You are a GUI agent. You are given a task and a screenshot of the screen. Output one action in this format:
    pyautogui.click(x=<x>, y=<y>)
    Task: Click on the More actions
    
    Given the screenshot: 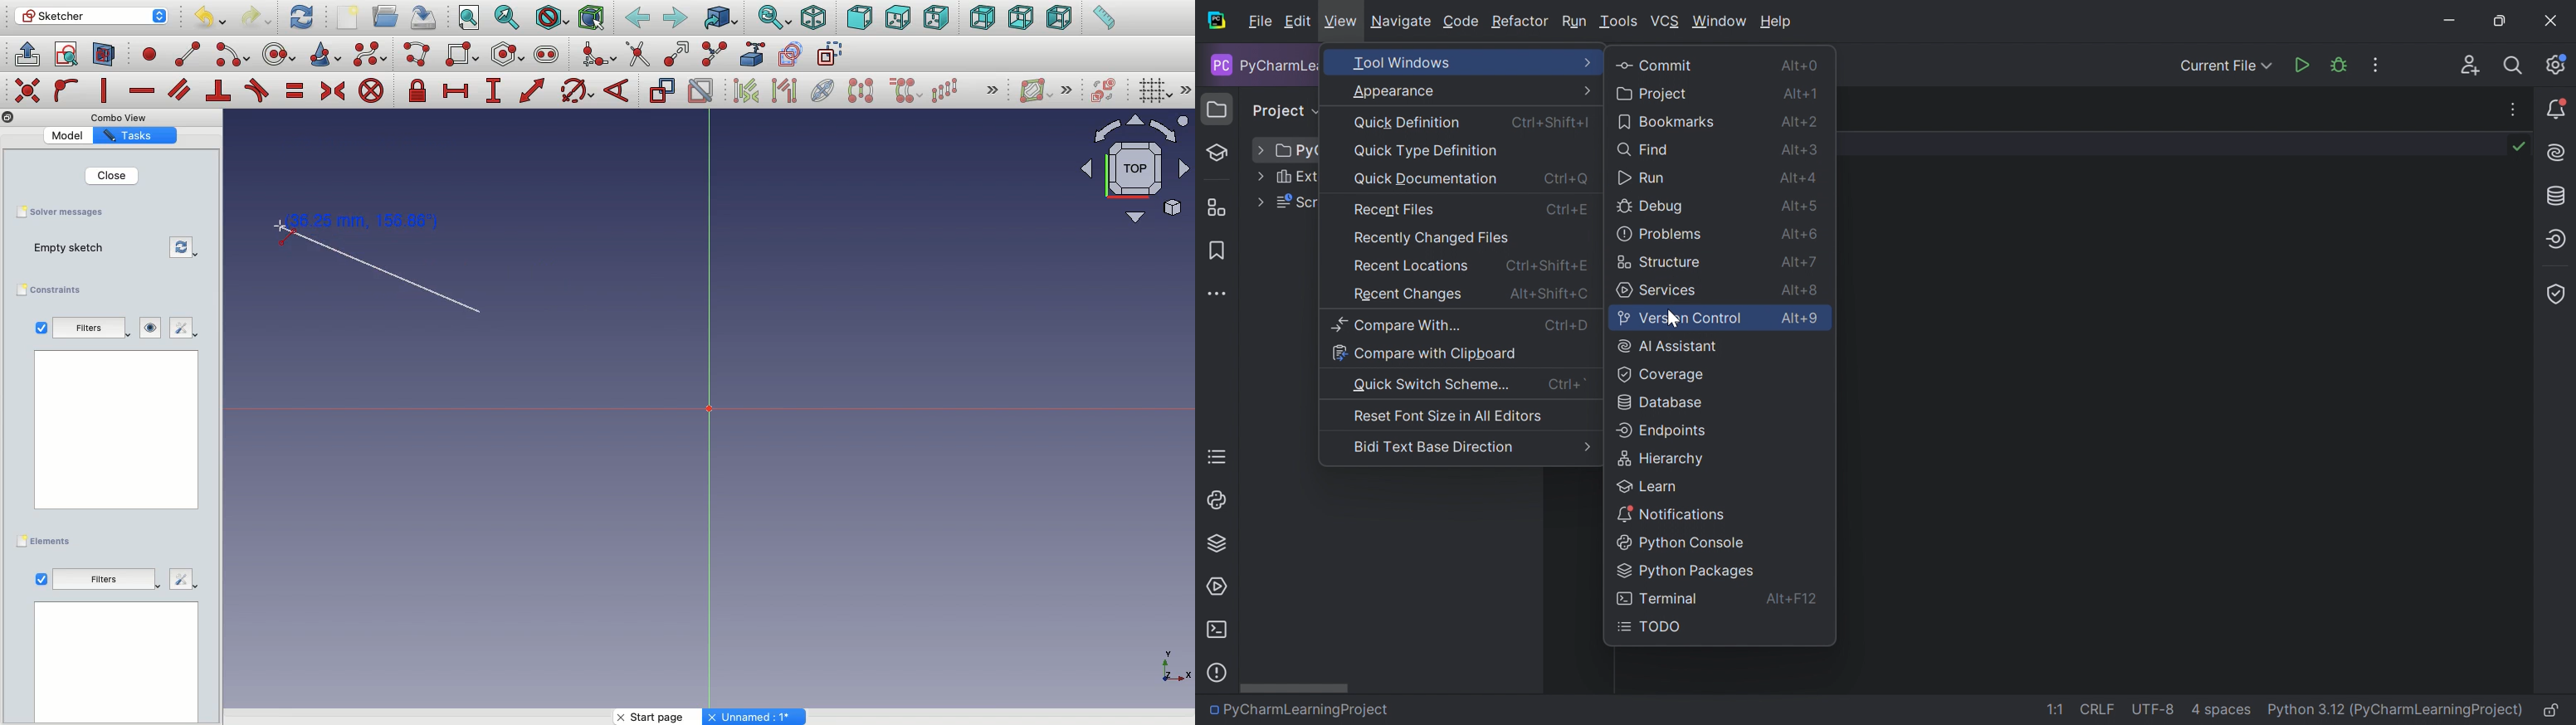 What is the action you would take?
    pyautogui.click(x=2377, y=64)
    